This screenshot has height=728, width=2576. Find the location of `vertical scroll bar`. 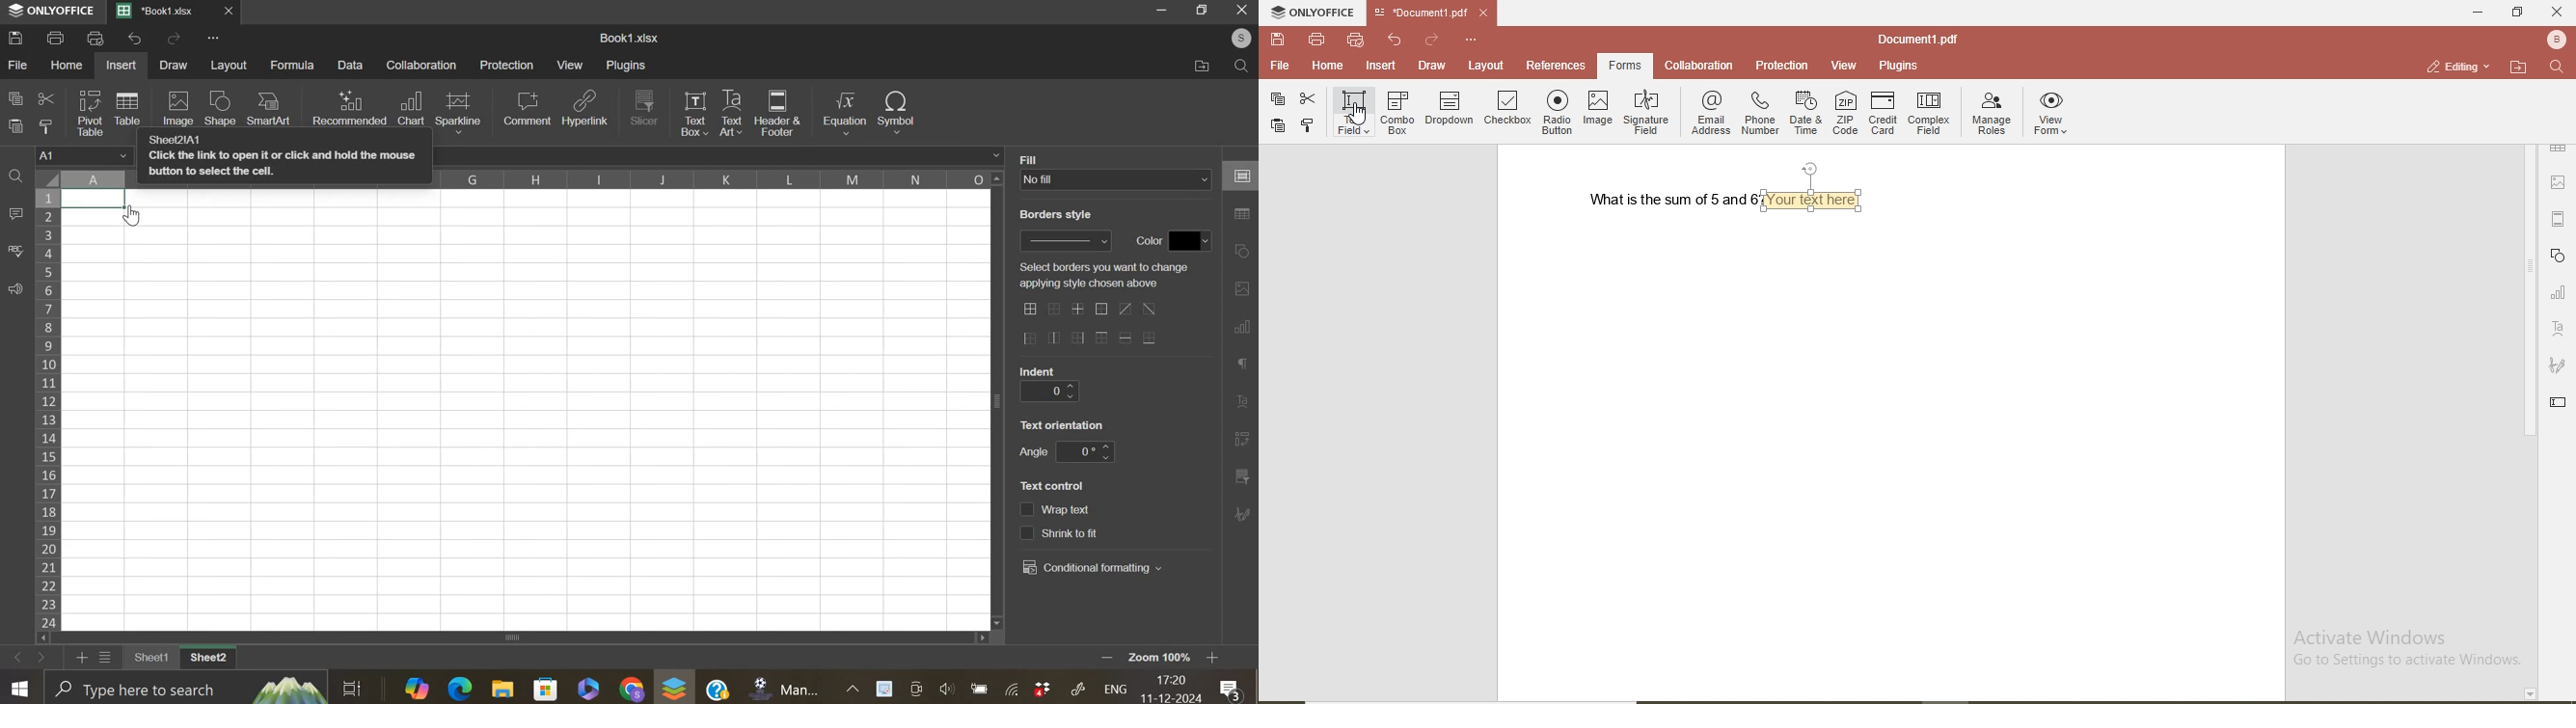

vertical scroll bar is located at coordinates (999, 398).